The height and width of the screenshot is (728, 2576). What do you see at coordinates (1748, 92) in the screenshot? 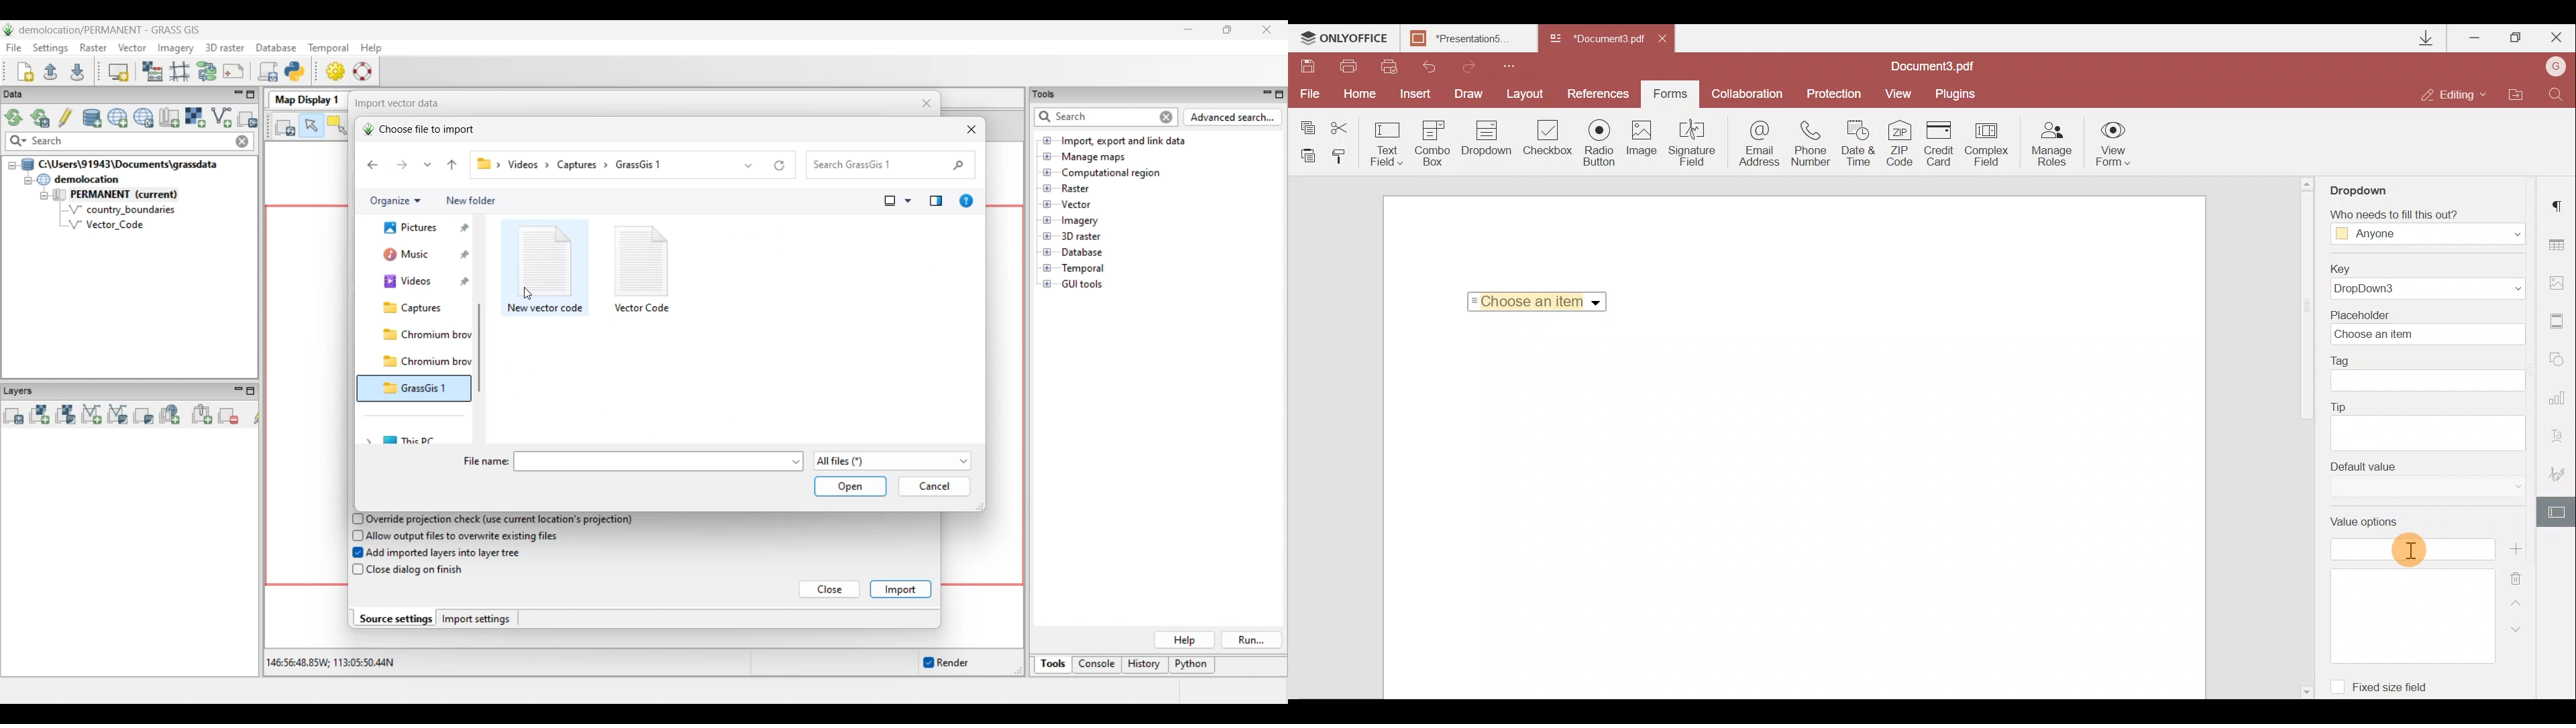
I see `Collaboration` at bounding box center [1748, 92].